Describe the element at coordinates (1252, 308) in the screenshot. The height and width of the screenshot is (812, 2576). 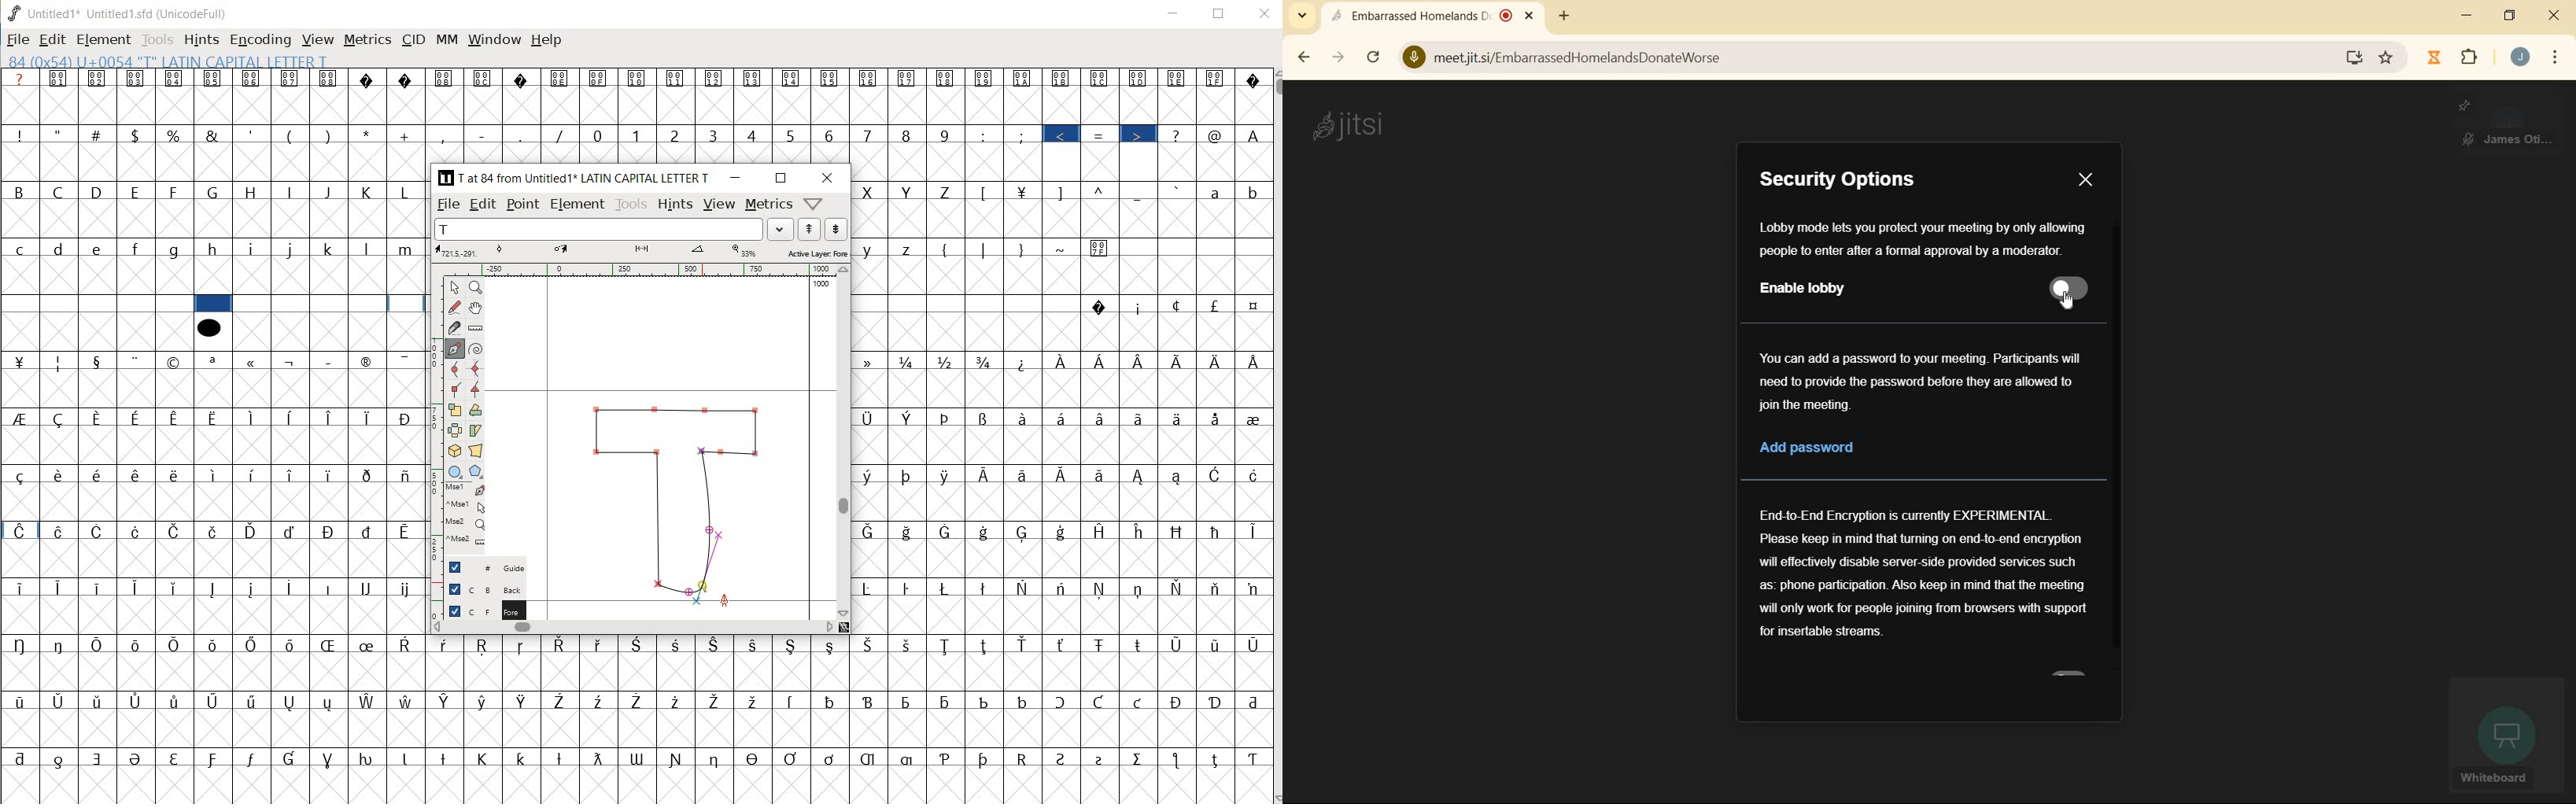
I see `Symbol` at that location.